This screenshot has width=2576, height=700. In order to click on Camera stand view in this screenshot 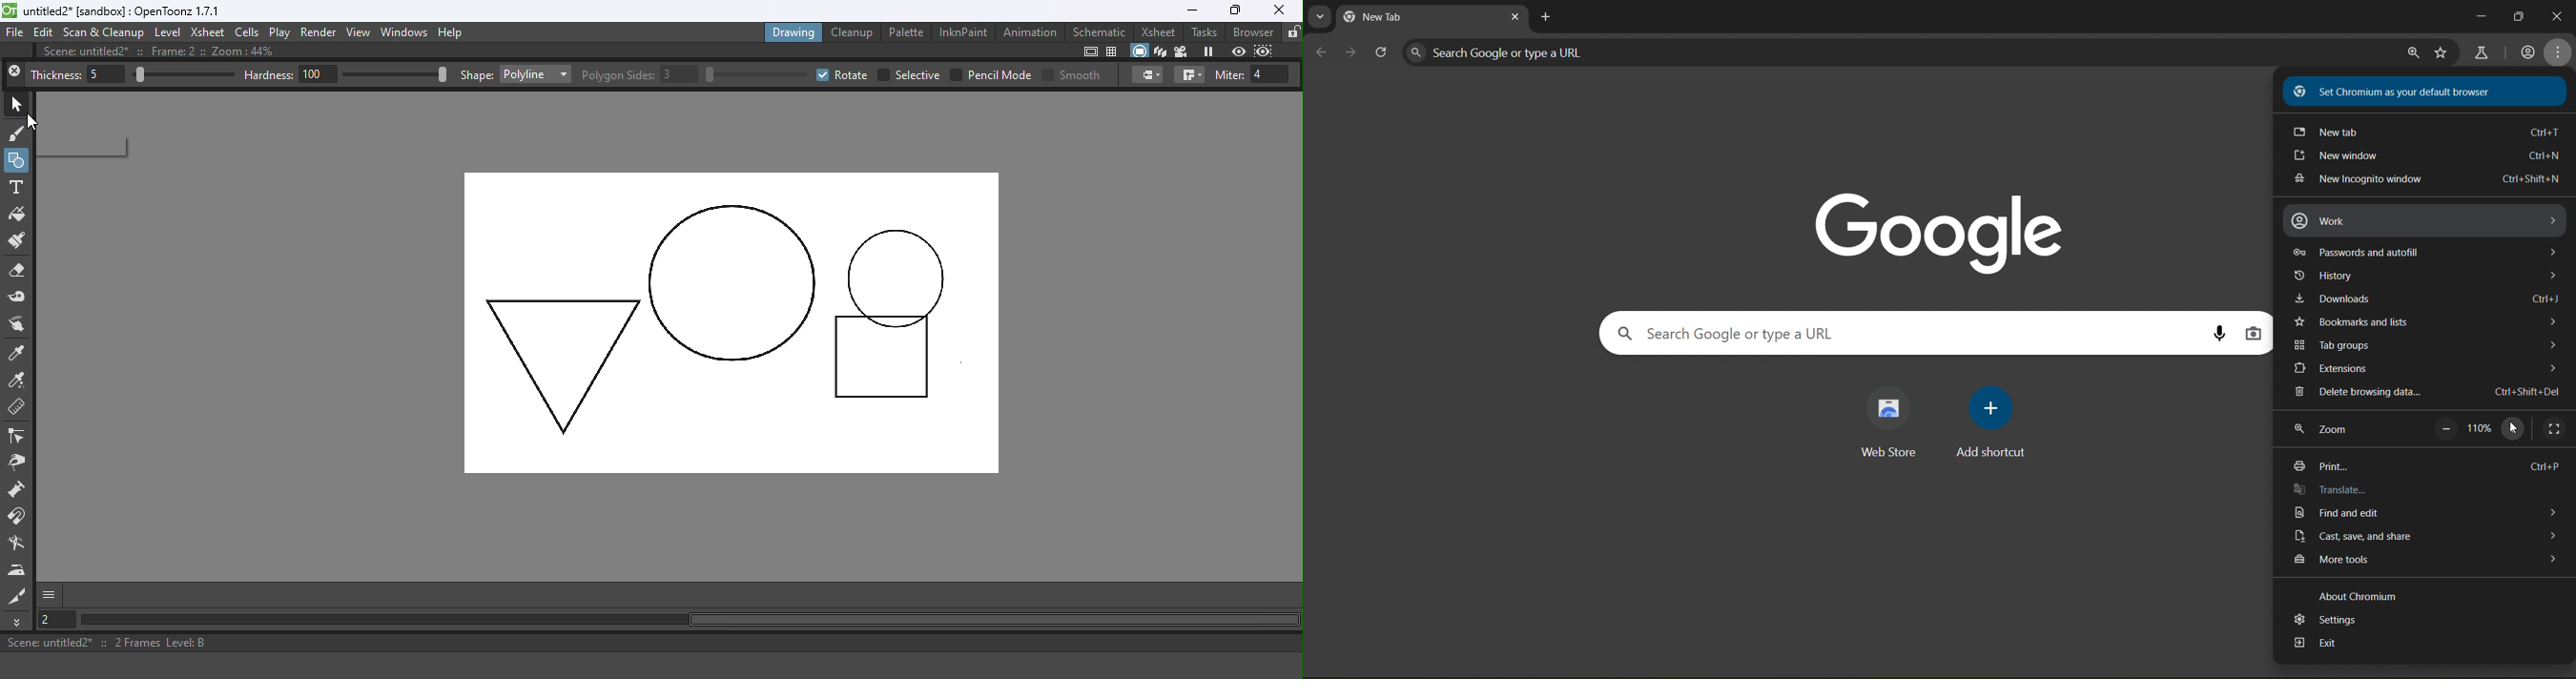, I will do `click(1138, 51)`.